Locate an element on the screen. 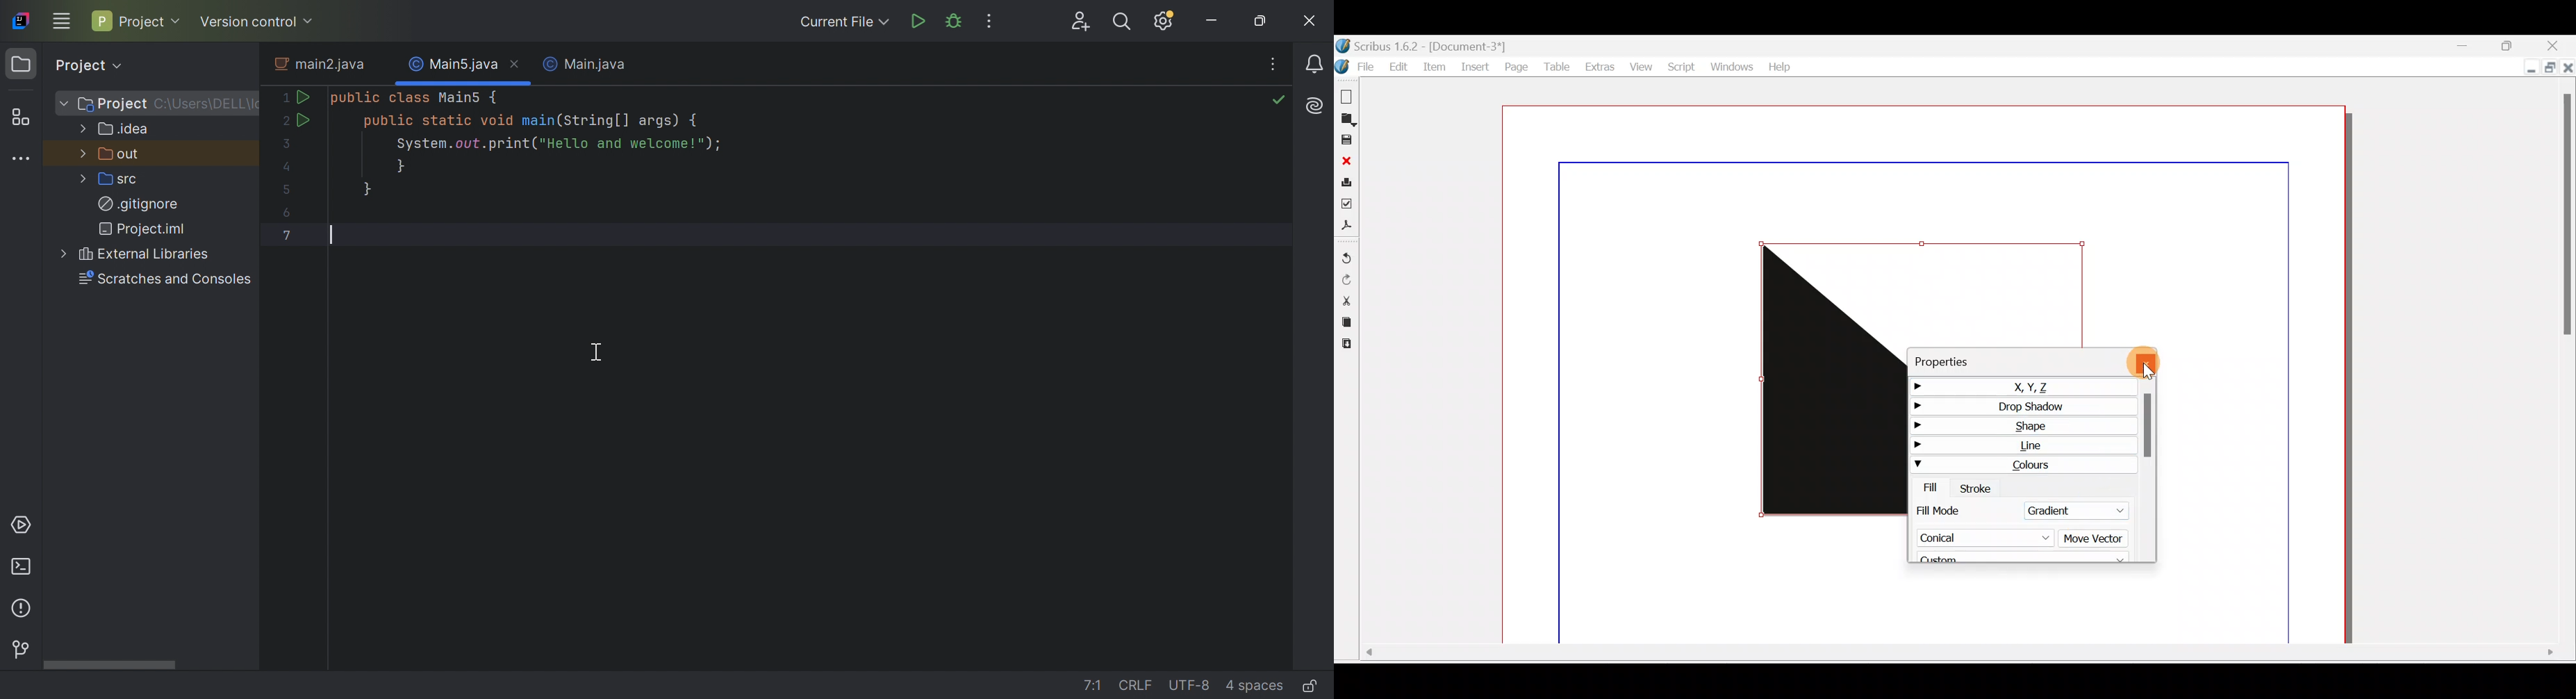  Maximise is located at coordinates (2514, 45).